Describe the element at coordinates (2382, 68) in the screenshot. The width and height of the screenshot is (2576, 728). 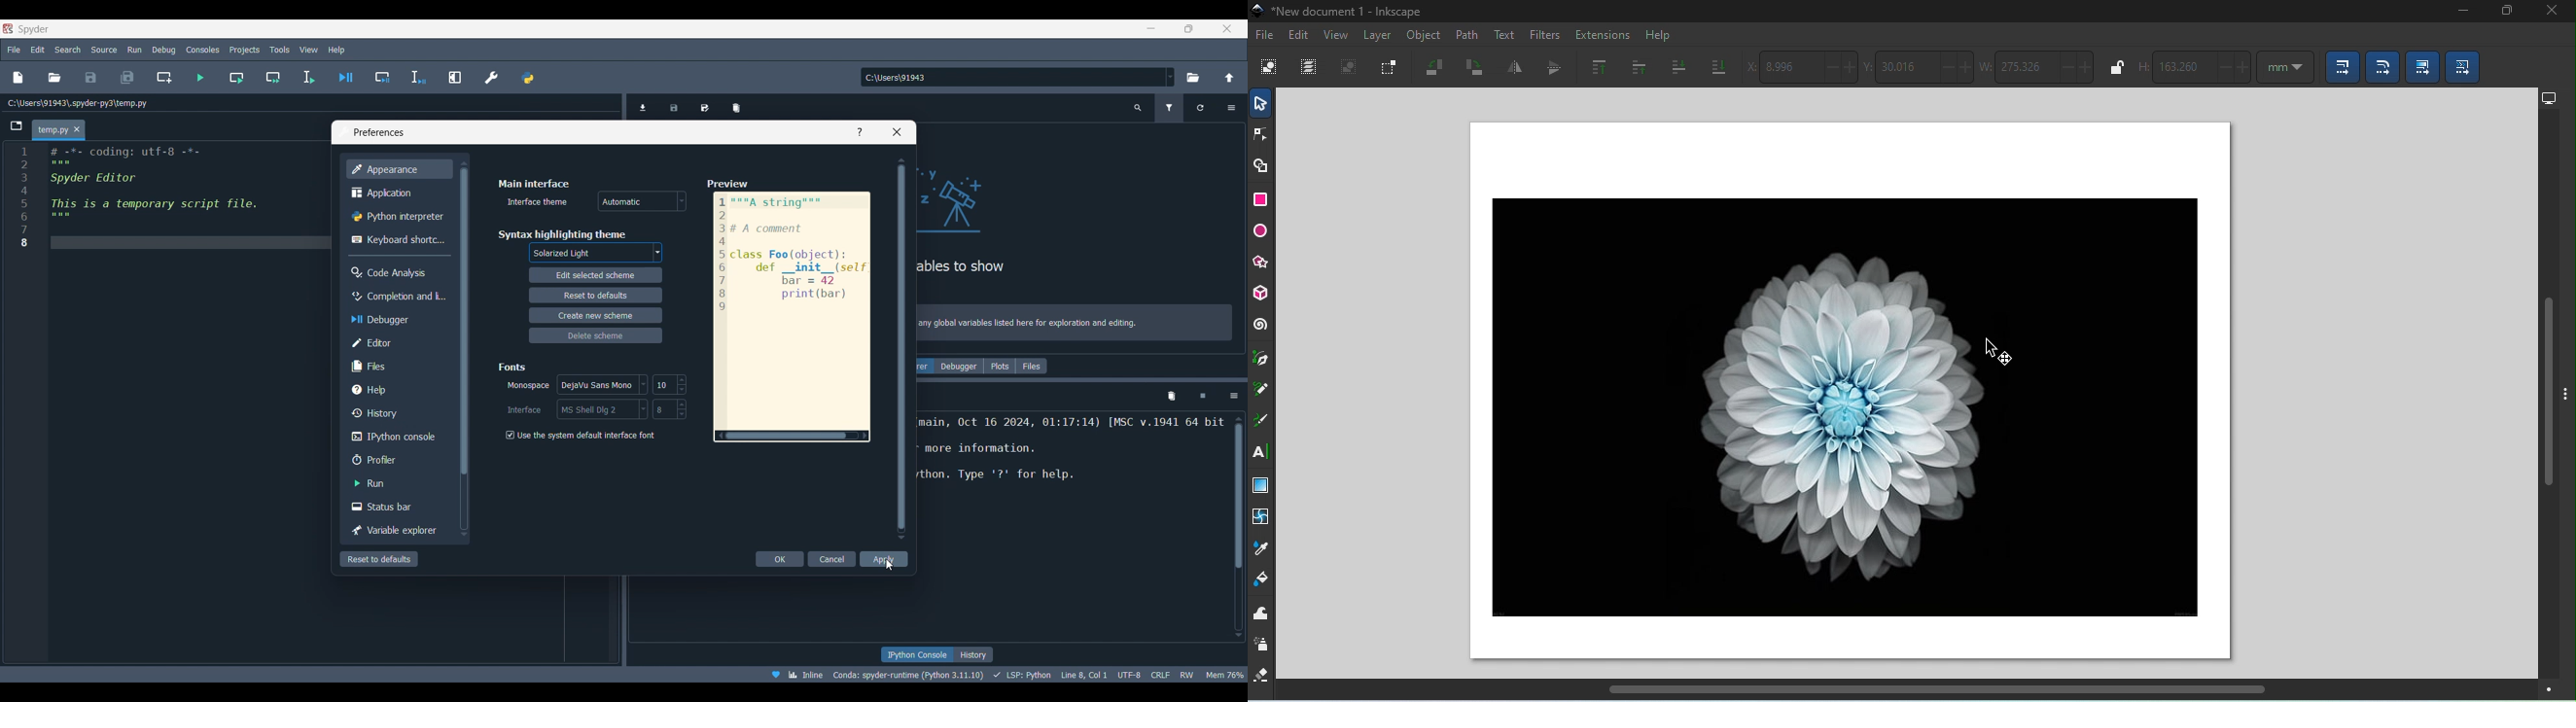
I see `When scaling rectangles, scale the radii of the rounded corners` at that location.